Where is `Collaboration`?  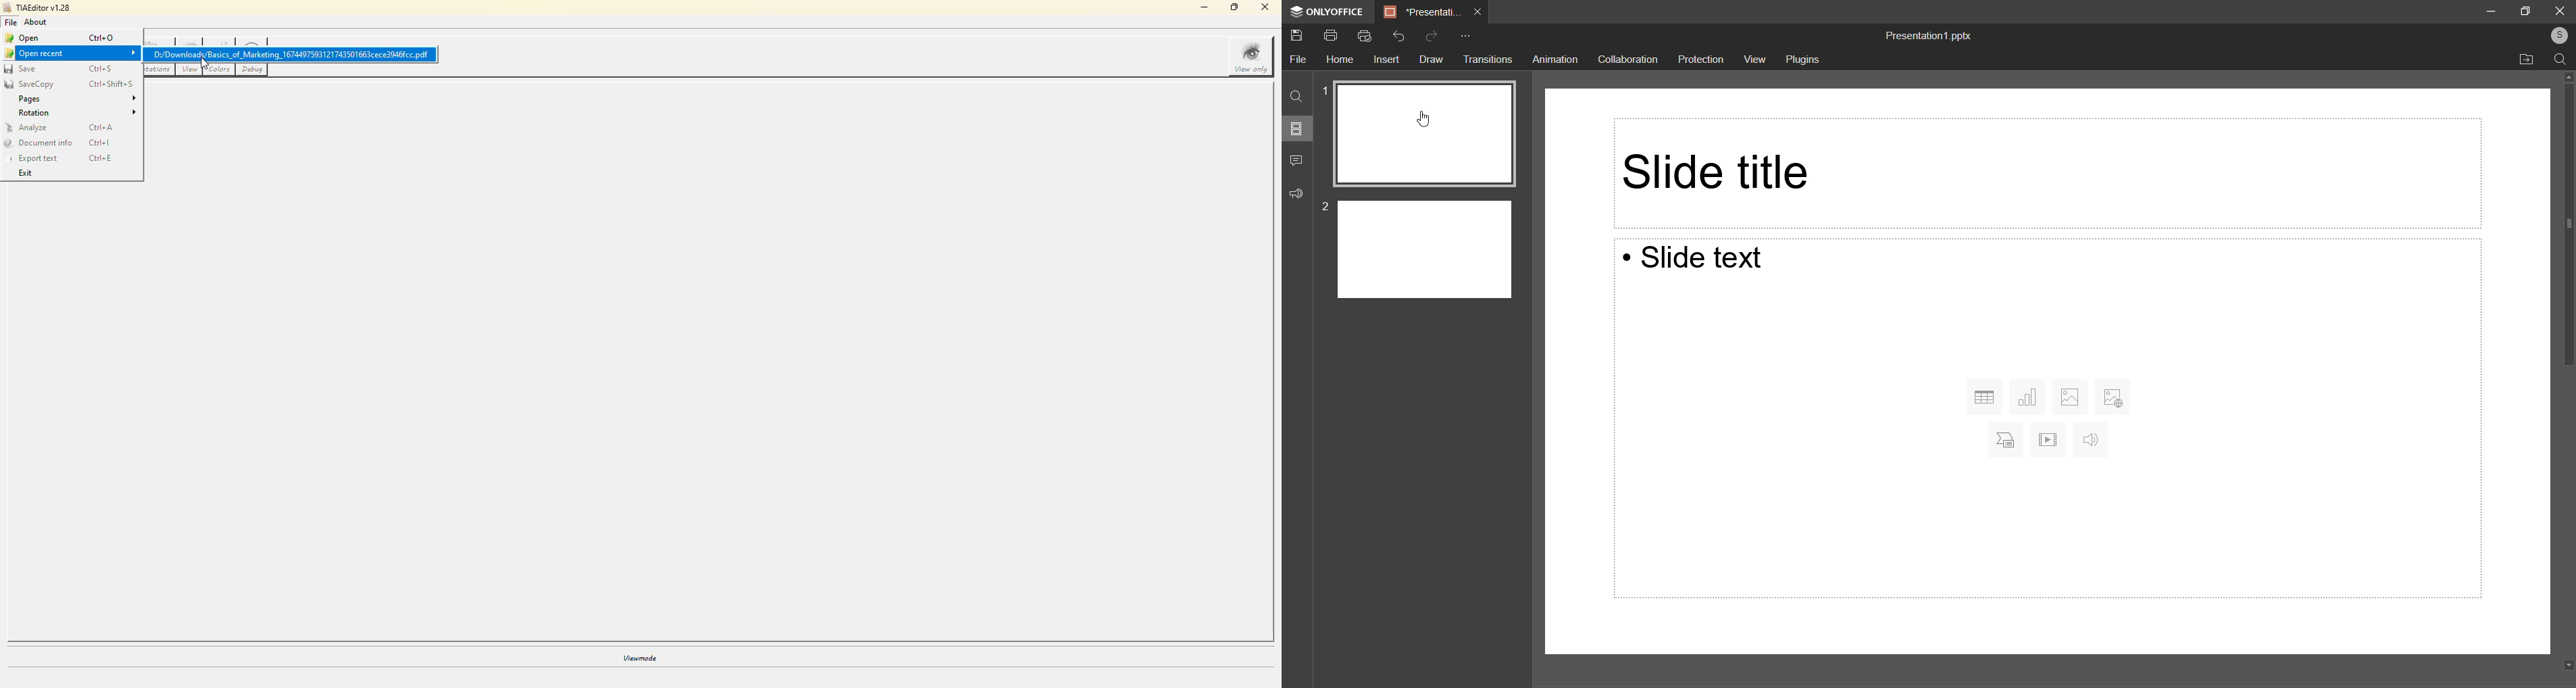 Collaboration is located at coordinates (1631, 60).